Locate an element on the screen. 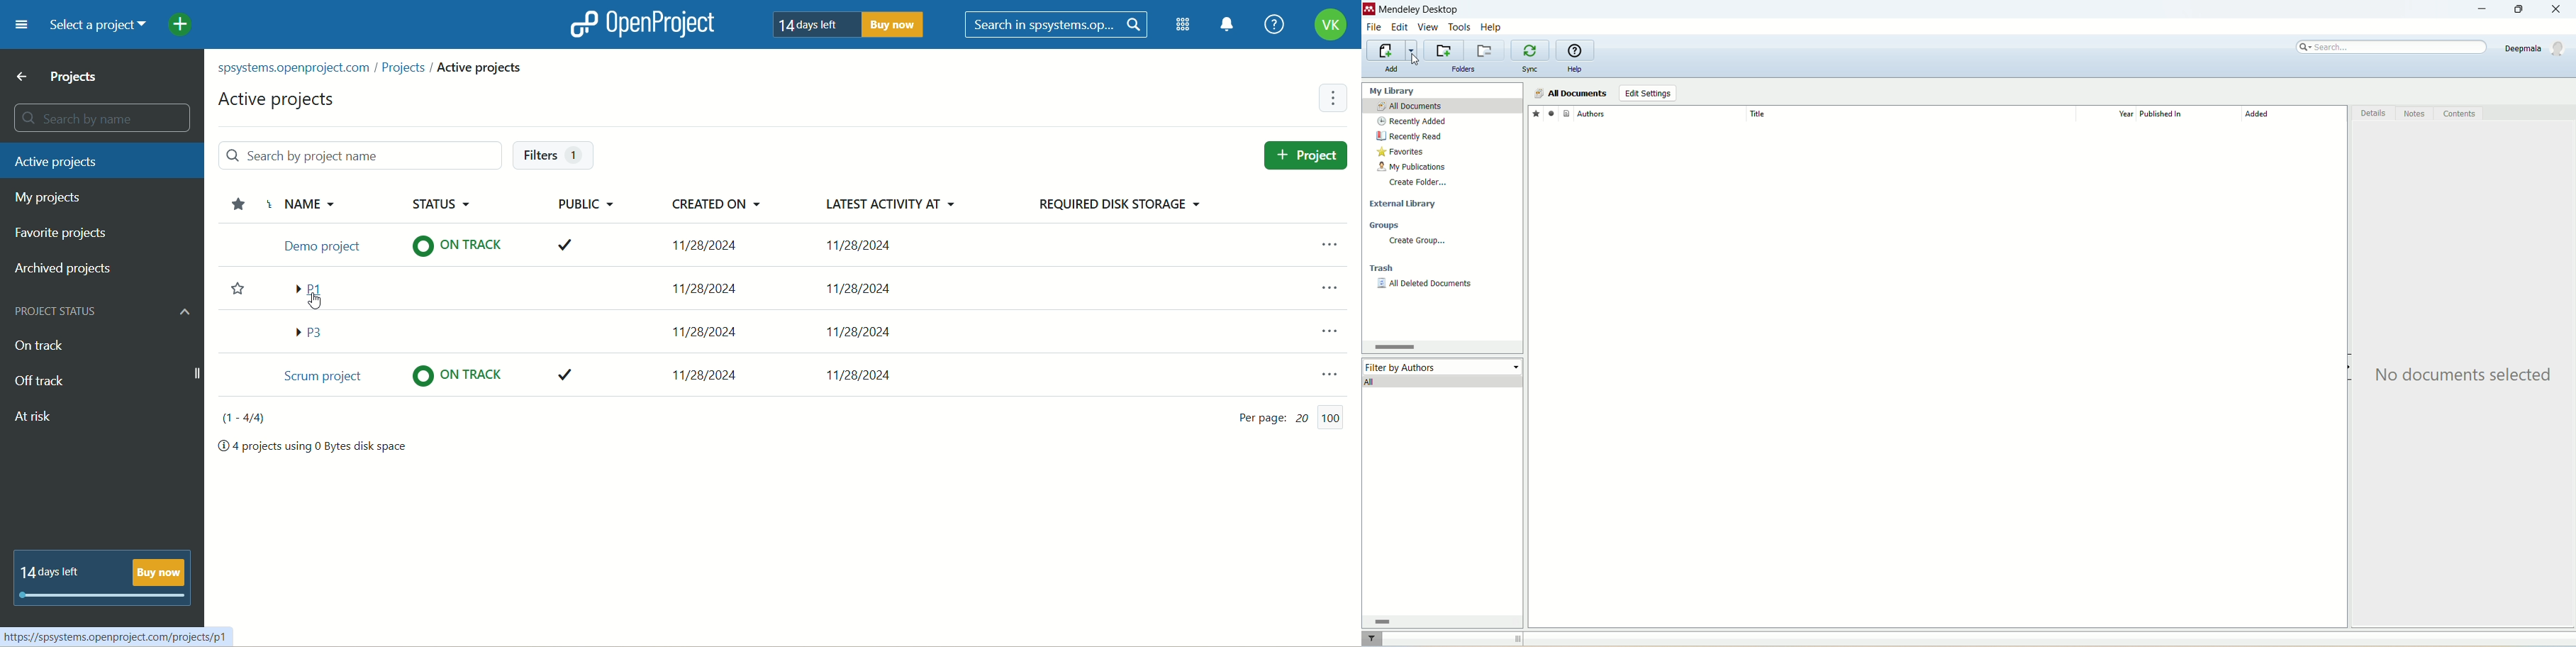 Image resolution: width=2576 pixels, height=672 pixels. tick is located at coordinates (563, 243).